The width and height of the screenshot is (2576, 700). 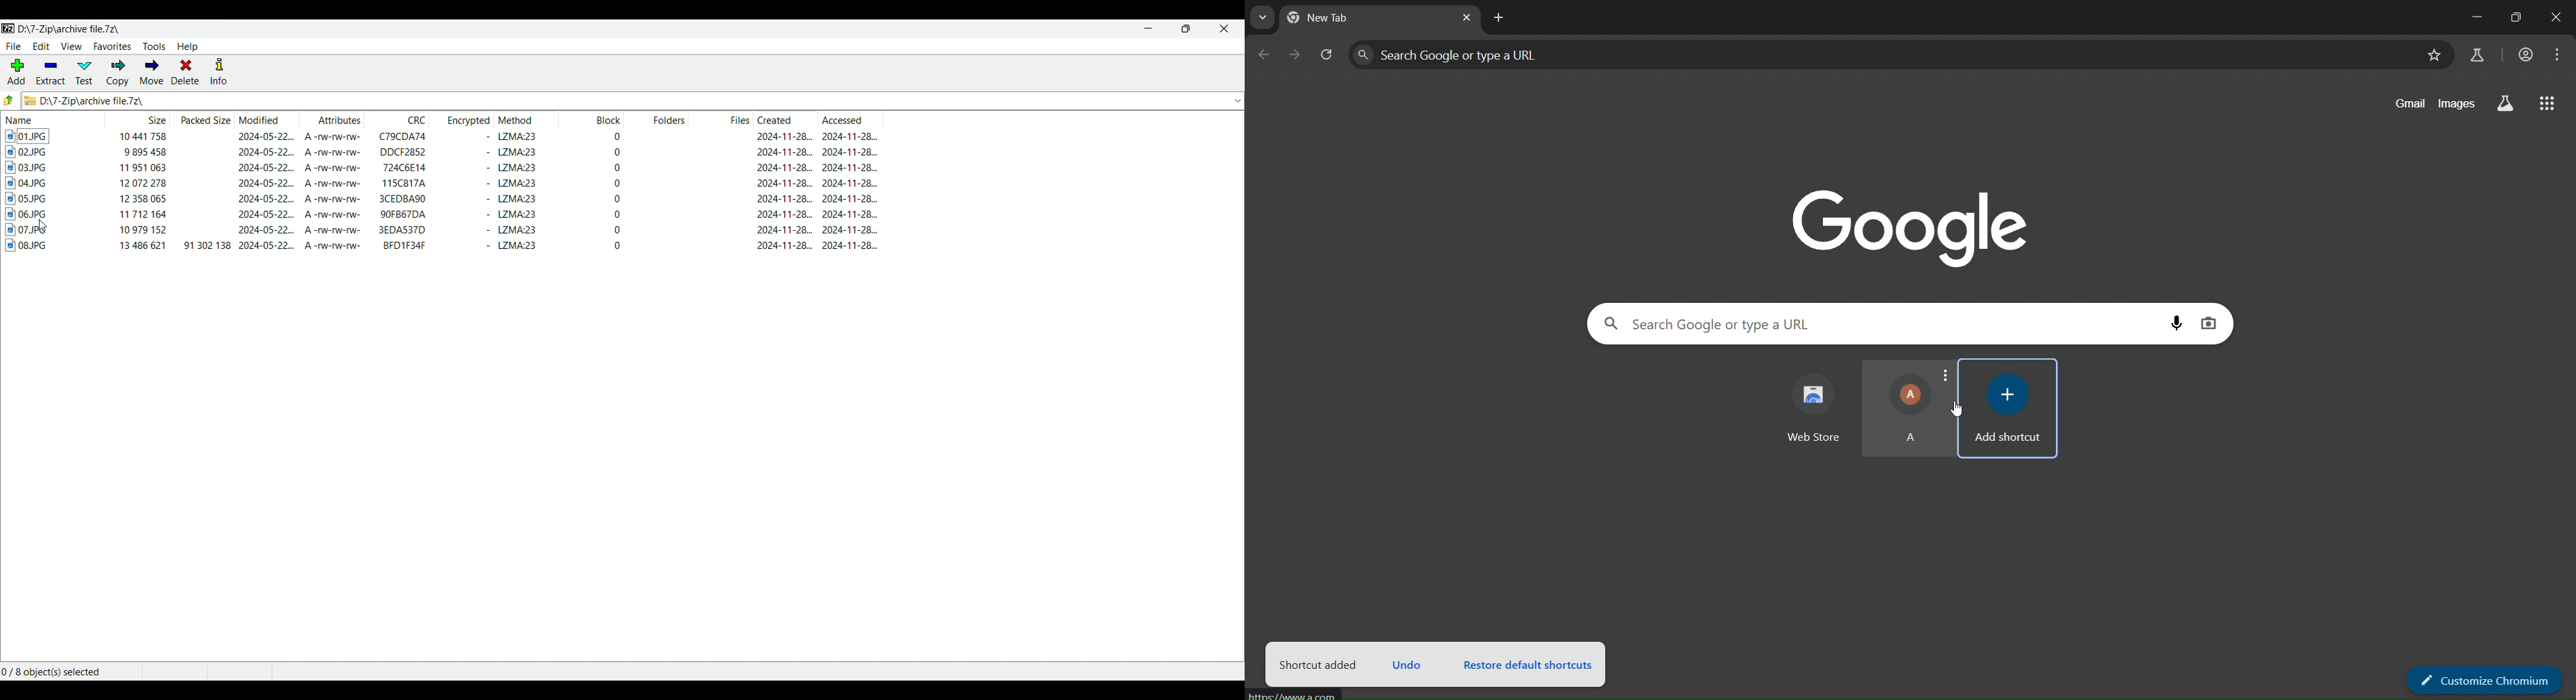 I want to click on created & time, so click(x=786, y=152).